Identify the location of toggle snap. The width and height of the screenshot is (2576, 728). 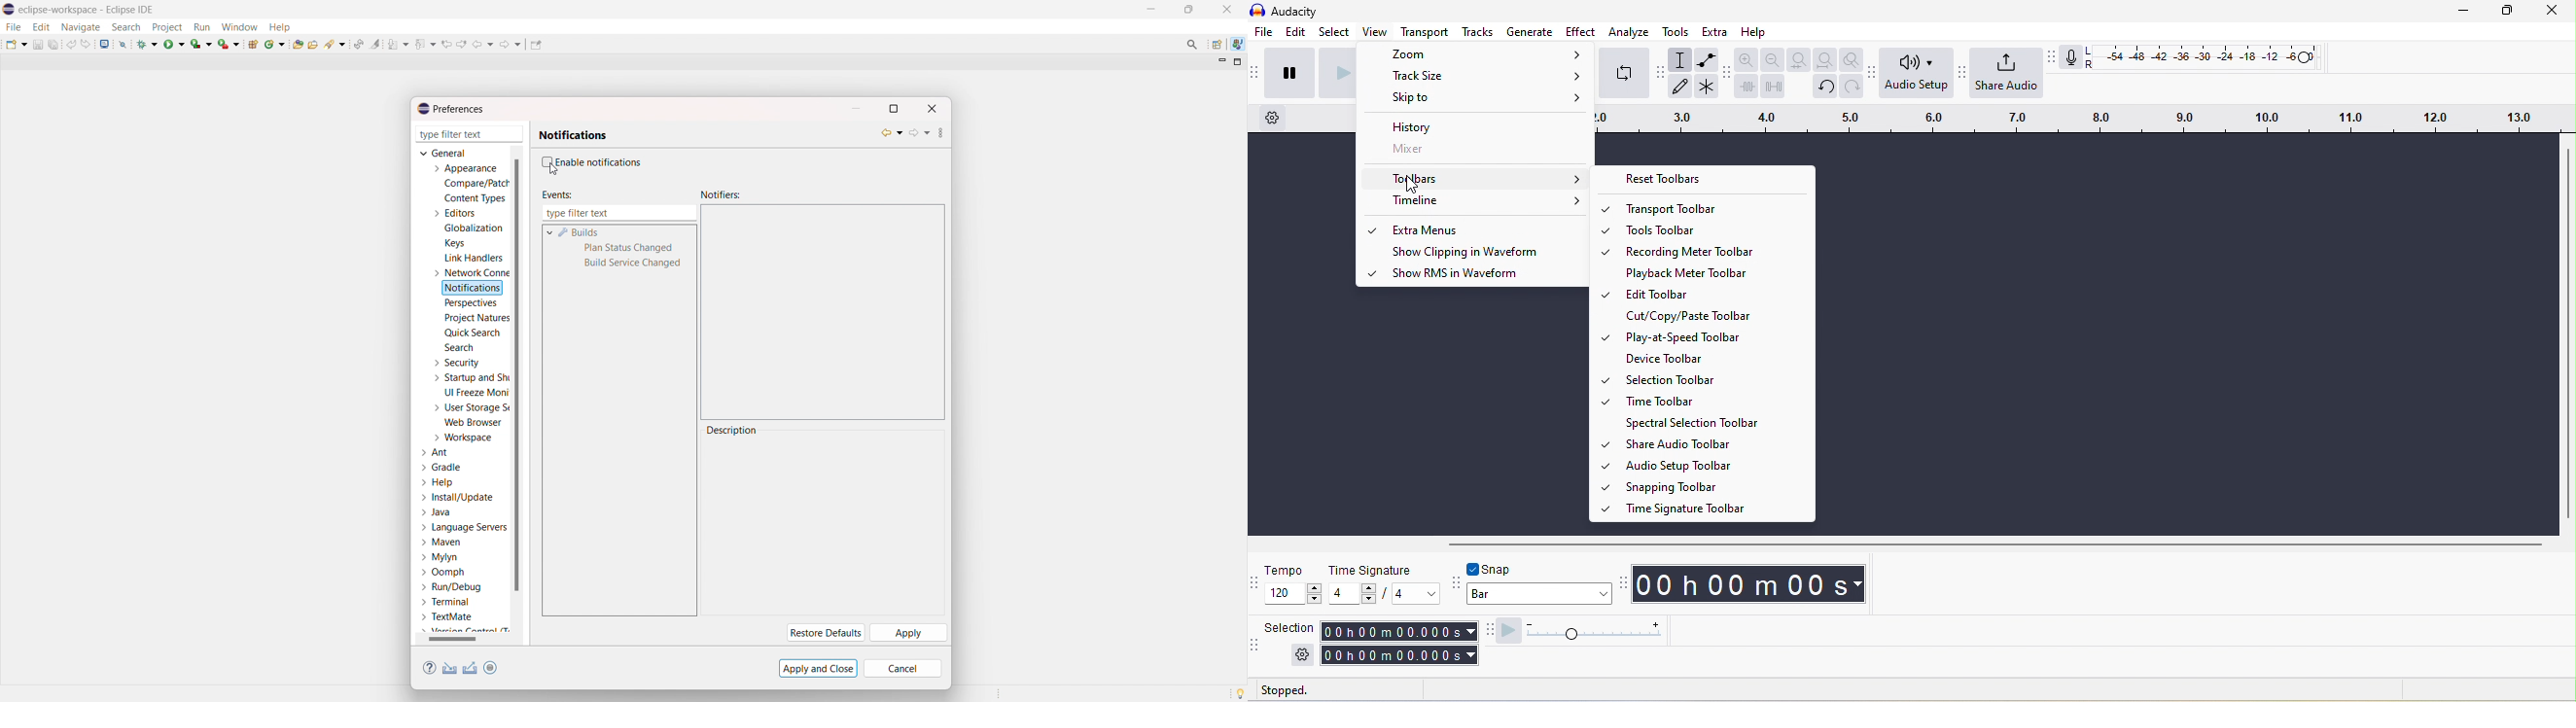
(1491, 569).